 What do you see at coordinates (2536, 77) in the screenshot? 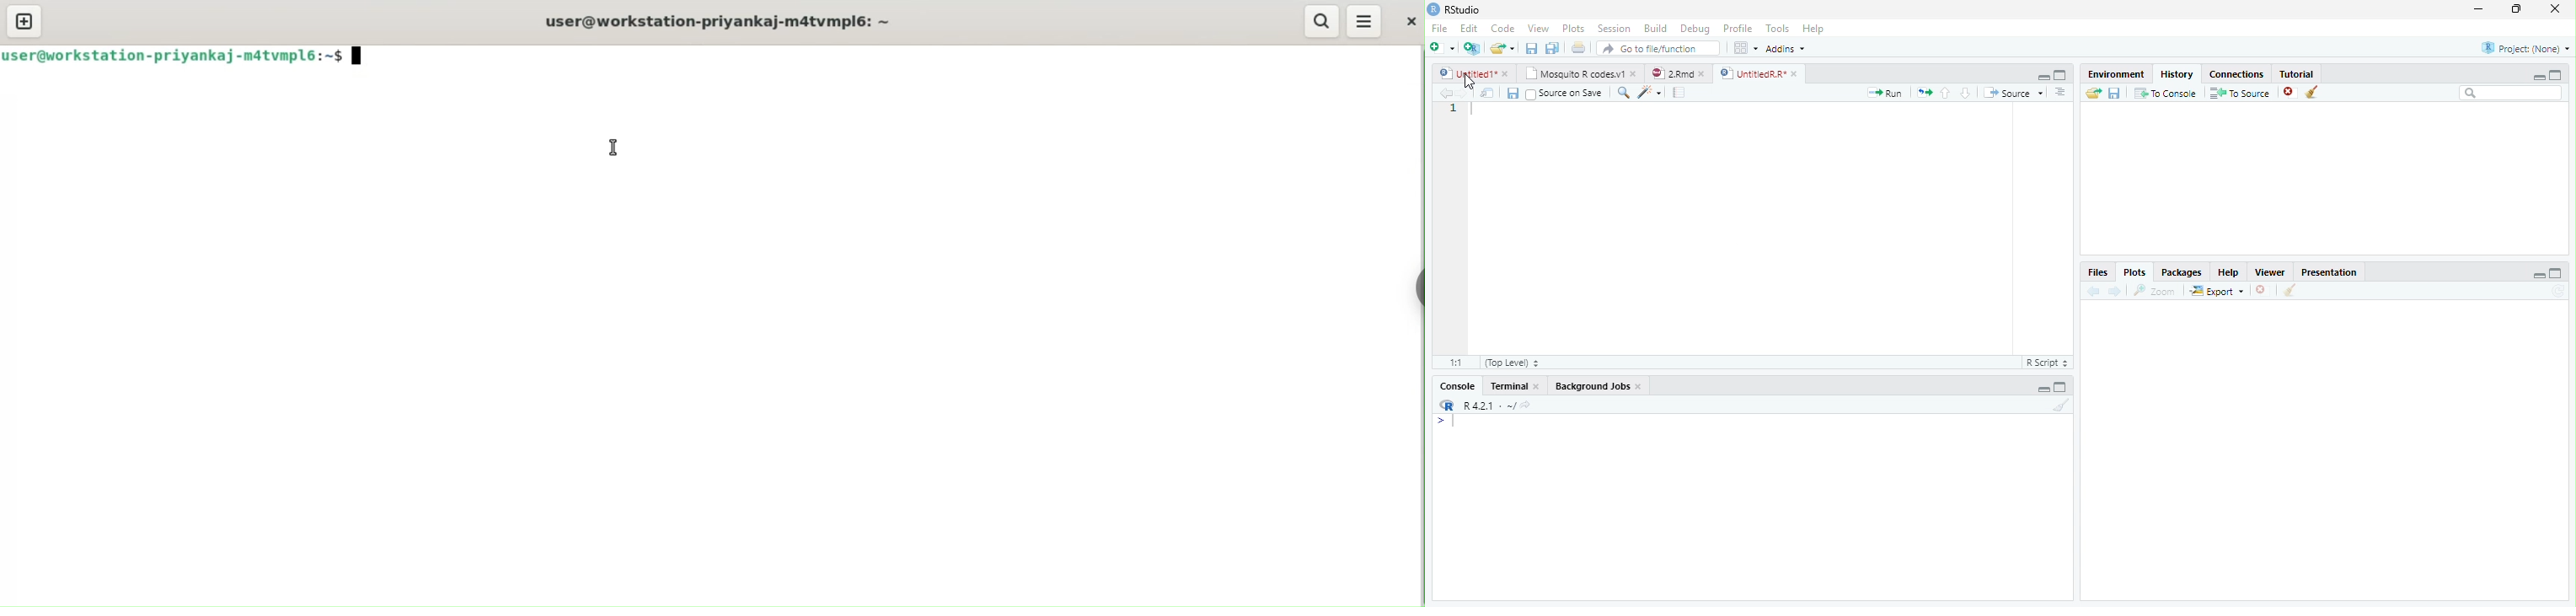
I see `minimize` at bounding box center [2536, 77].